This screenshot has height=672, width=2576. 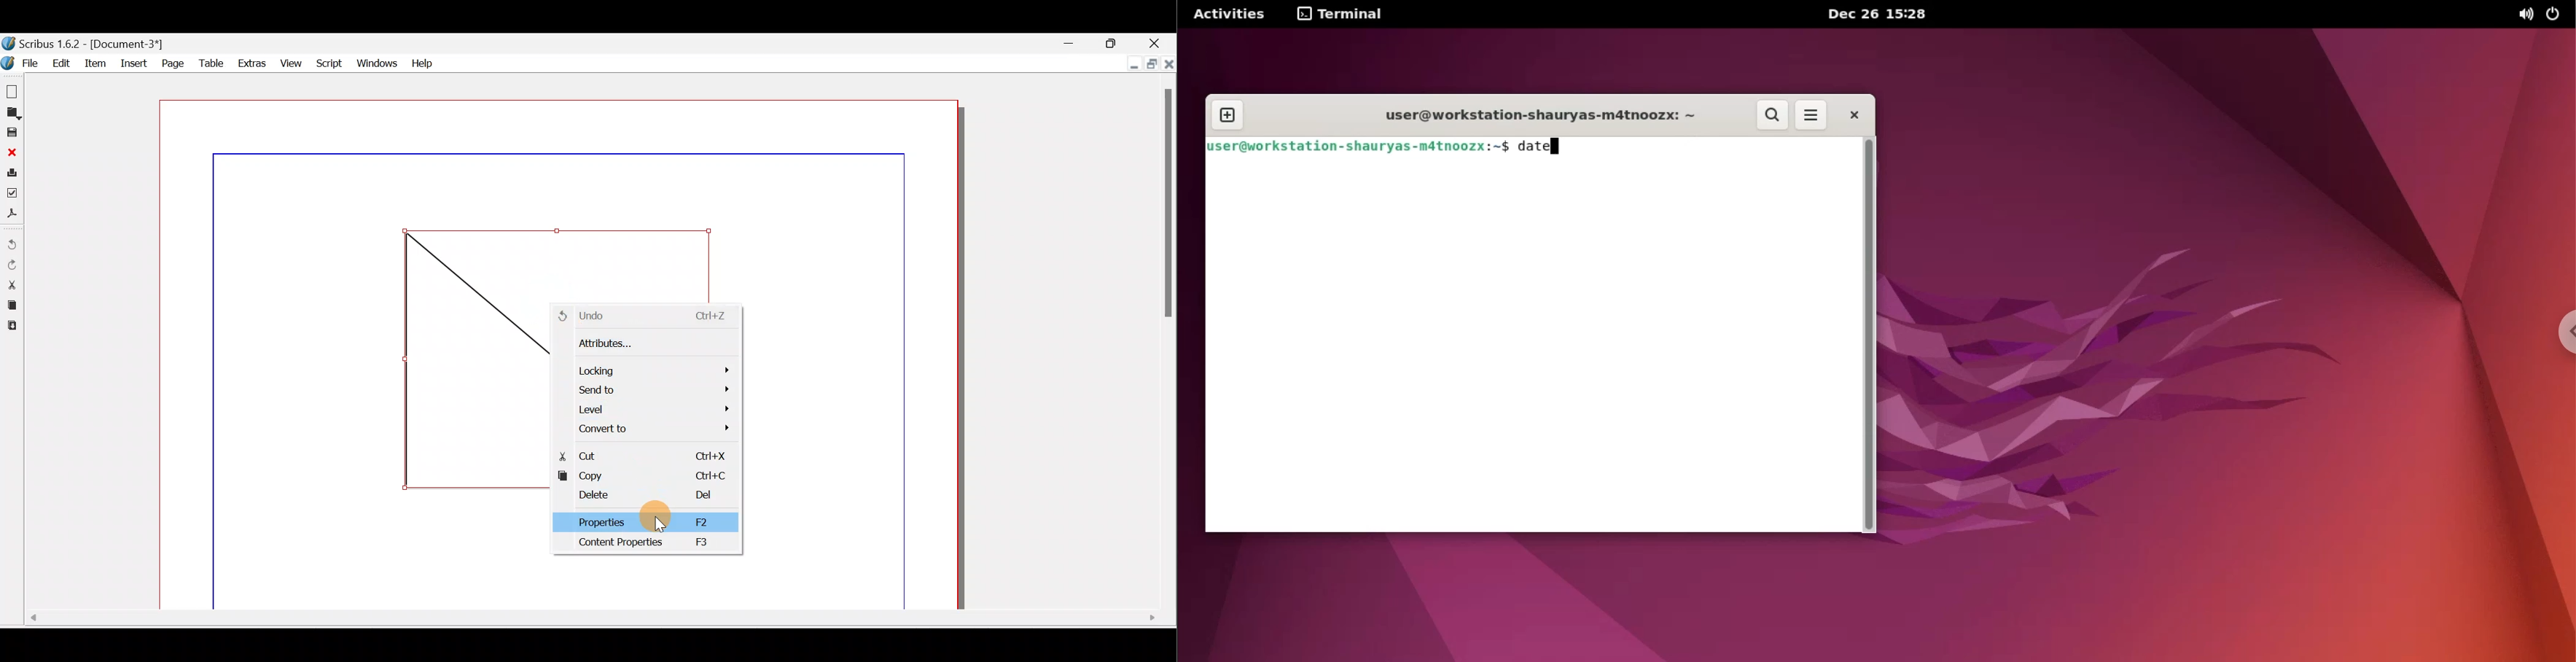 I want to click on terminal options, so click(x=1341, y=14).